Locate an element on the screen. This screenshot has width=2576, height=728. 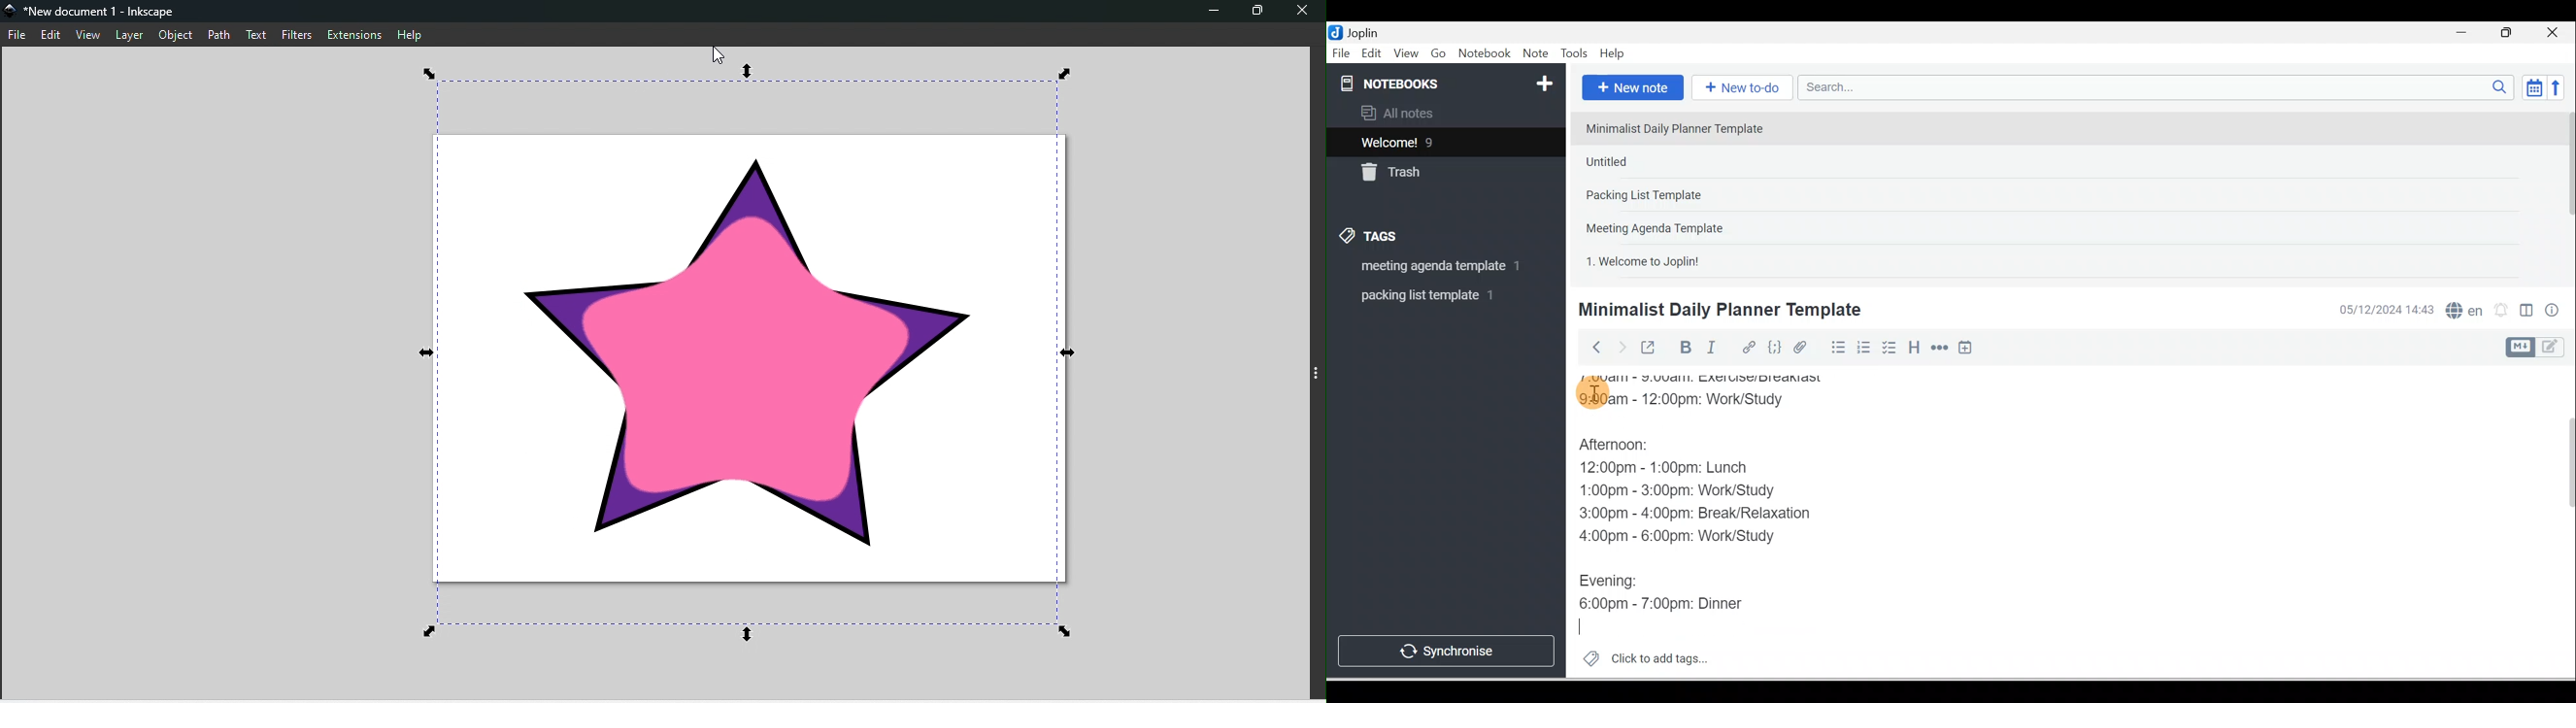
Insert time is located at coordinates (1965, 348).